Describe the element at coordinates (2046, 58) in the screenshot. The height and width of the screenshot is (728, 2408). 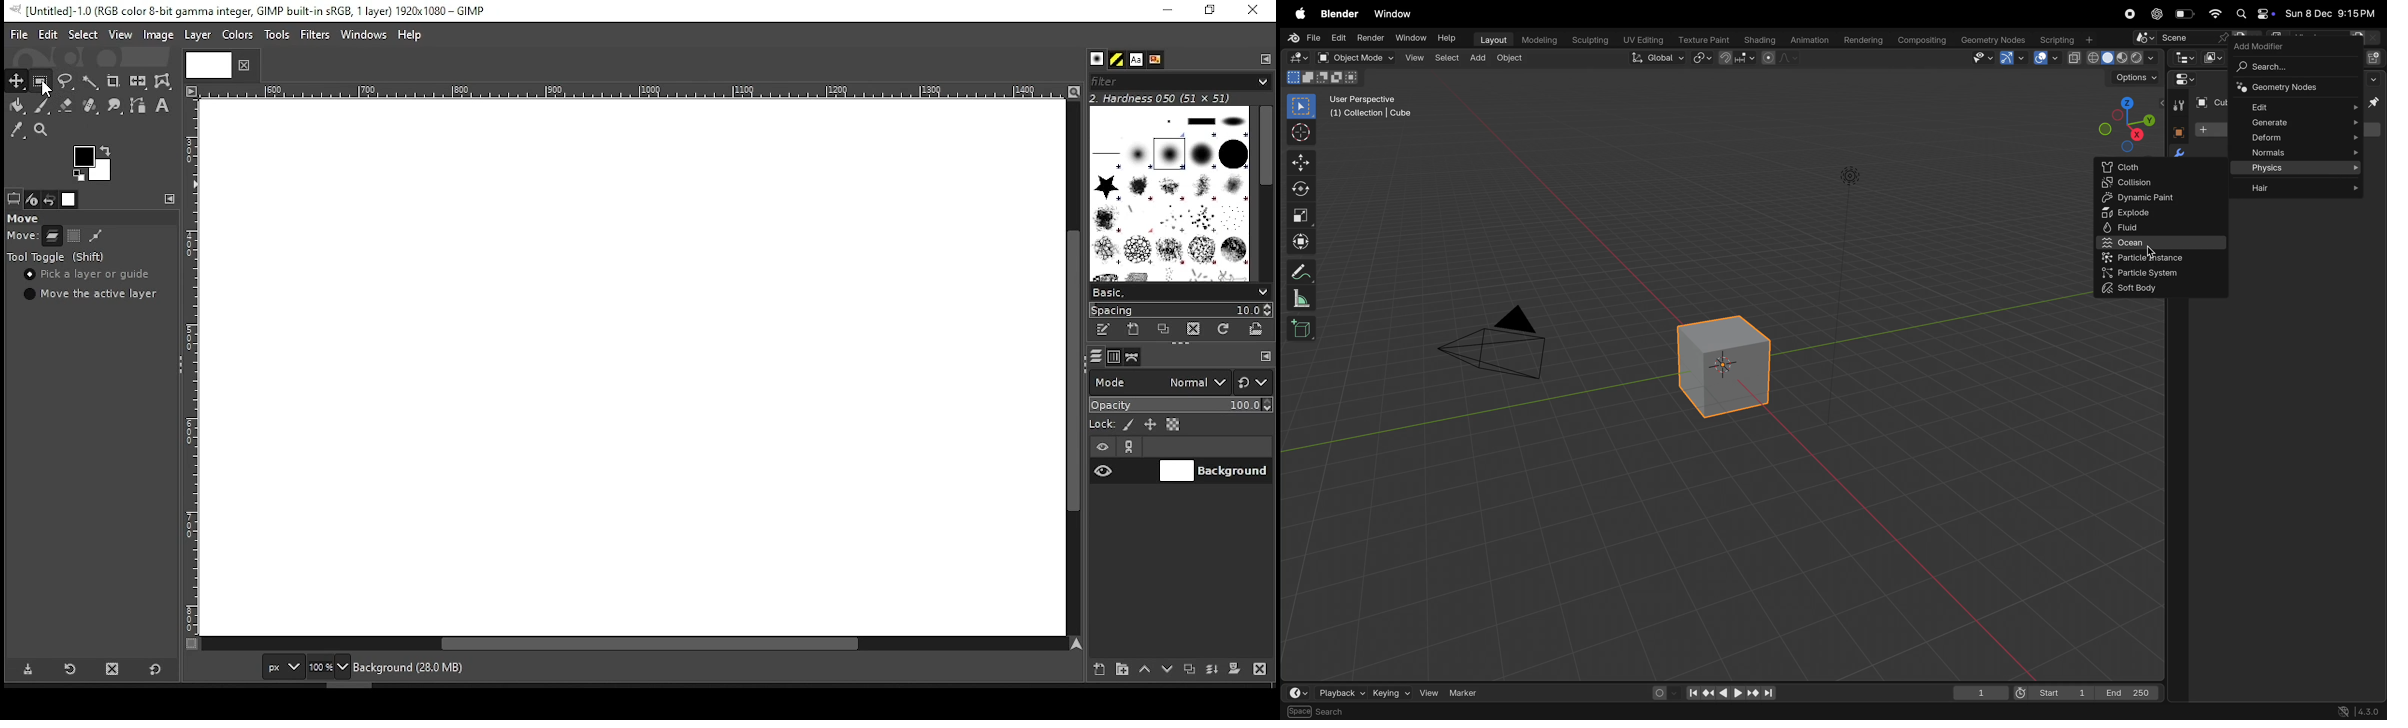
I see `show overlays` at that location.